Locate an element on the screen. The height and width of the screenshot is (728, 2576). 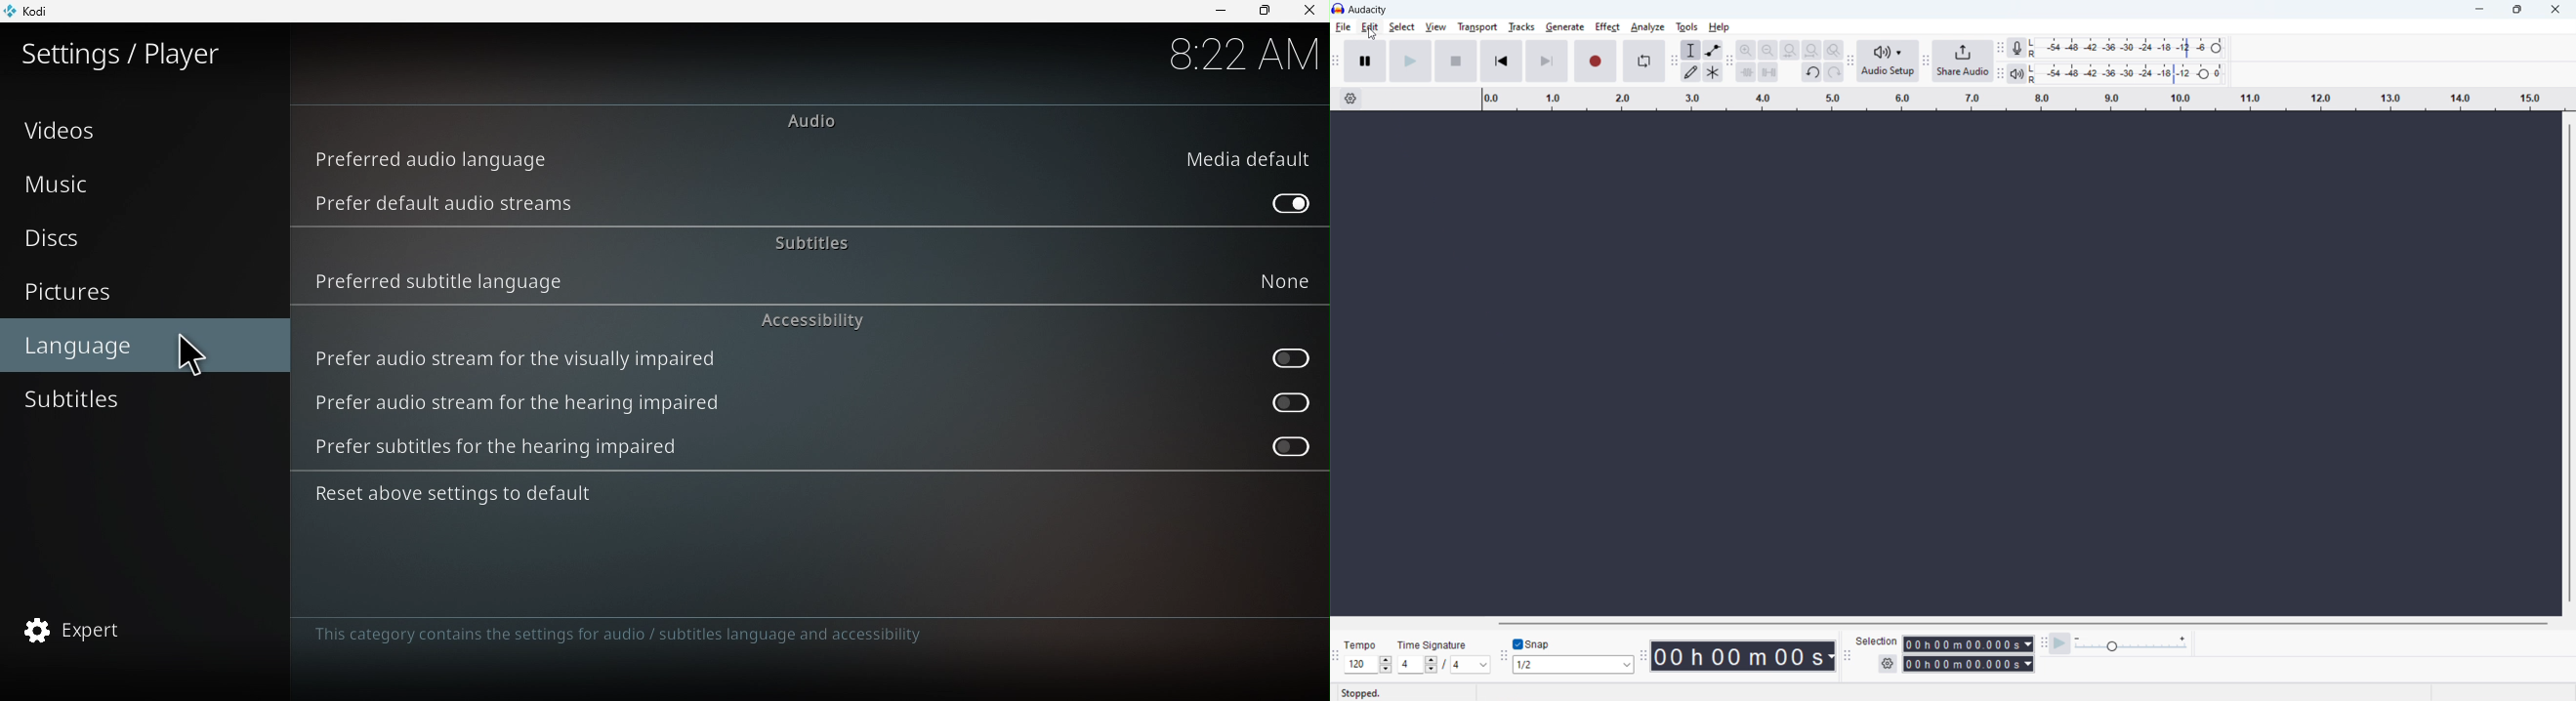
select is located at coordinates (1402, 27).